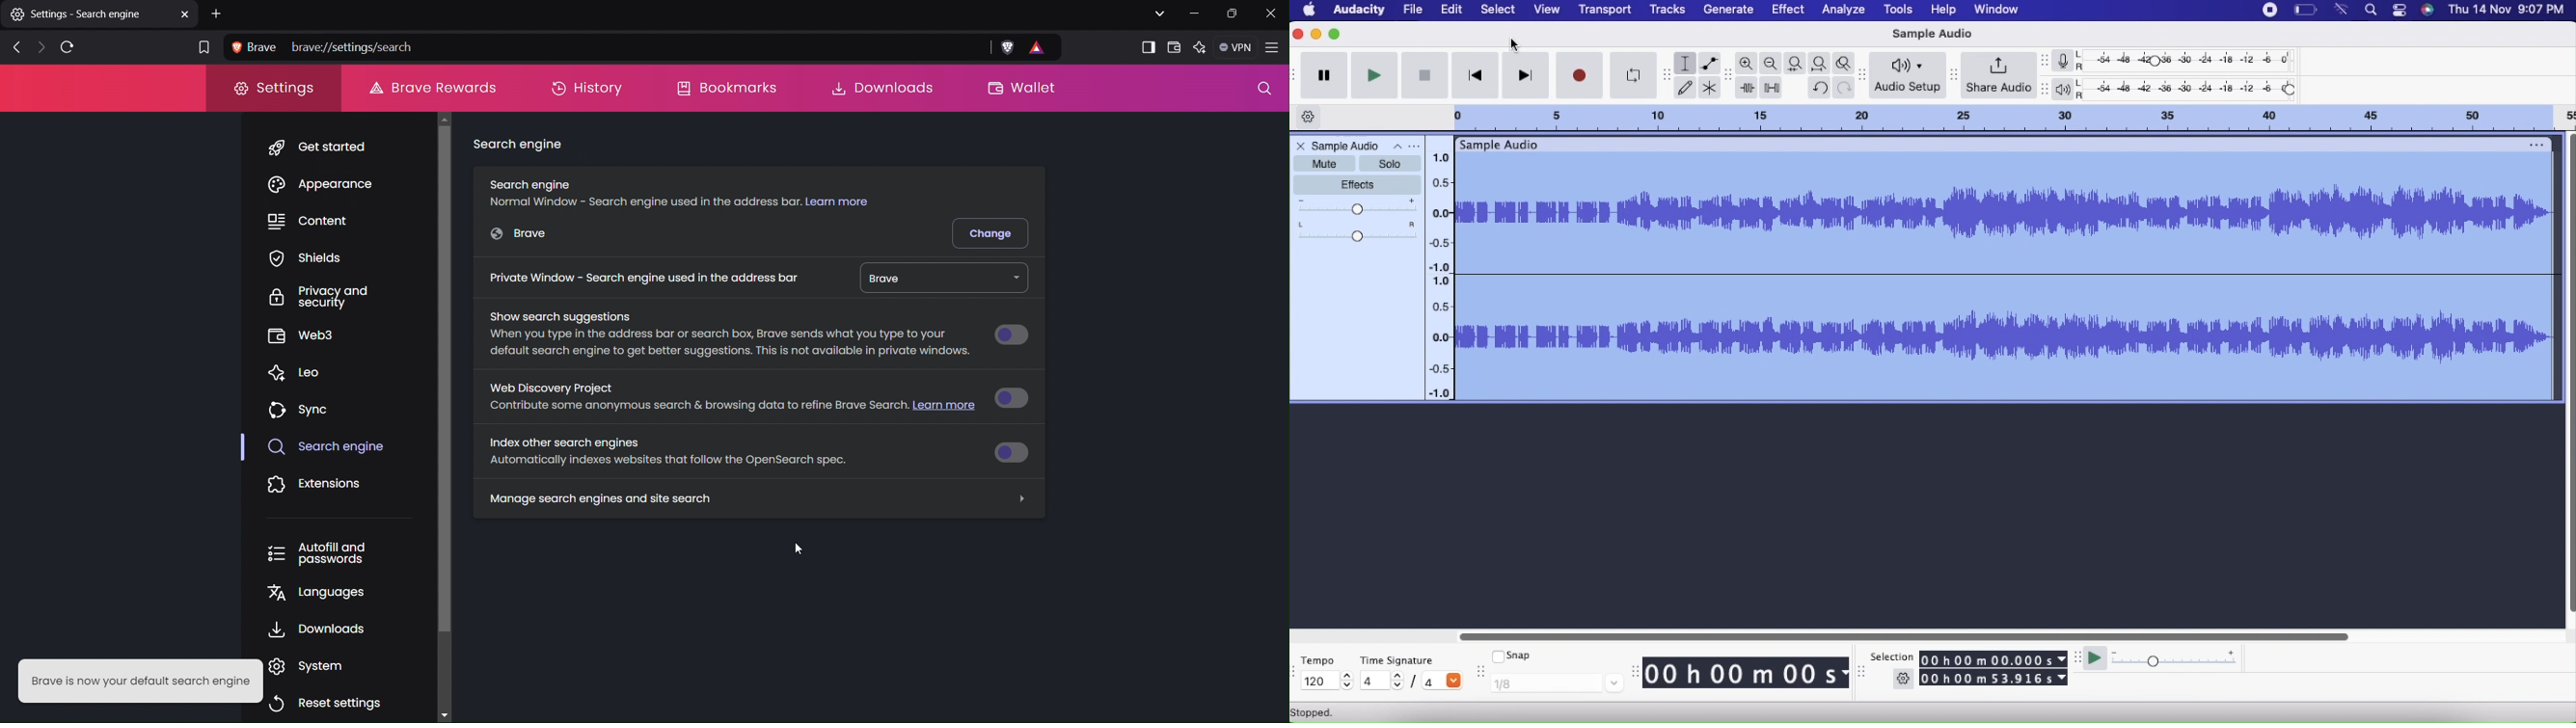  What do you see at coordinates (1908, 74) in the screenshot?
I see `Audio Setup` at bounding box center [1908, 74].